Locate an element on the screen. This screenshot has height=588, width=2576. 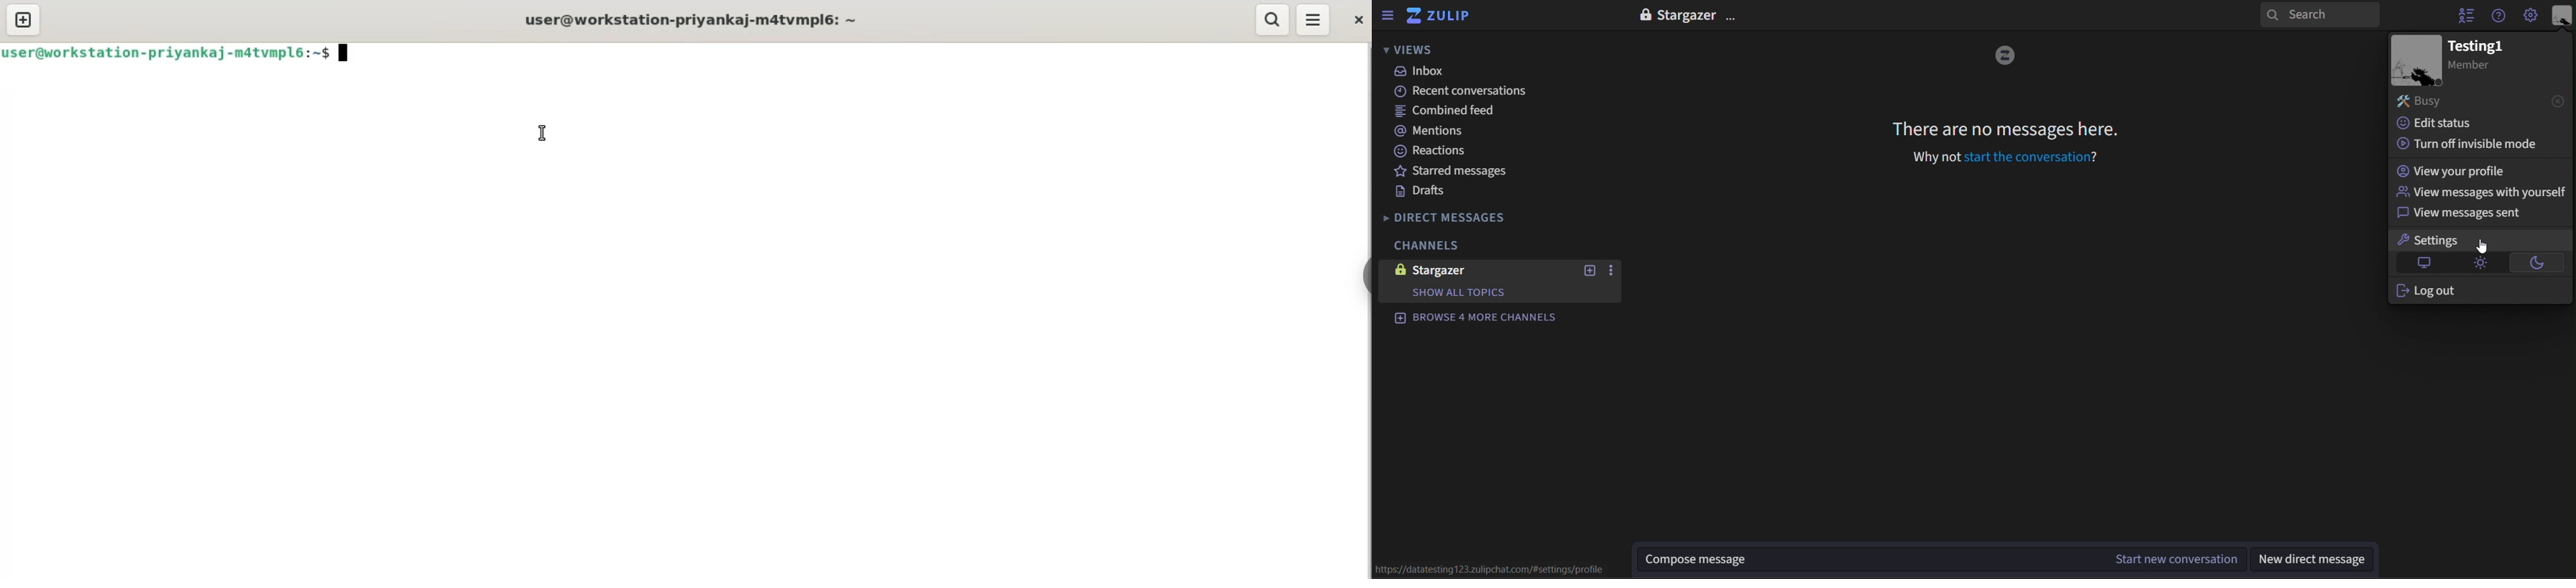
zulip is located at coordinates (1444, 16).